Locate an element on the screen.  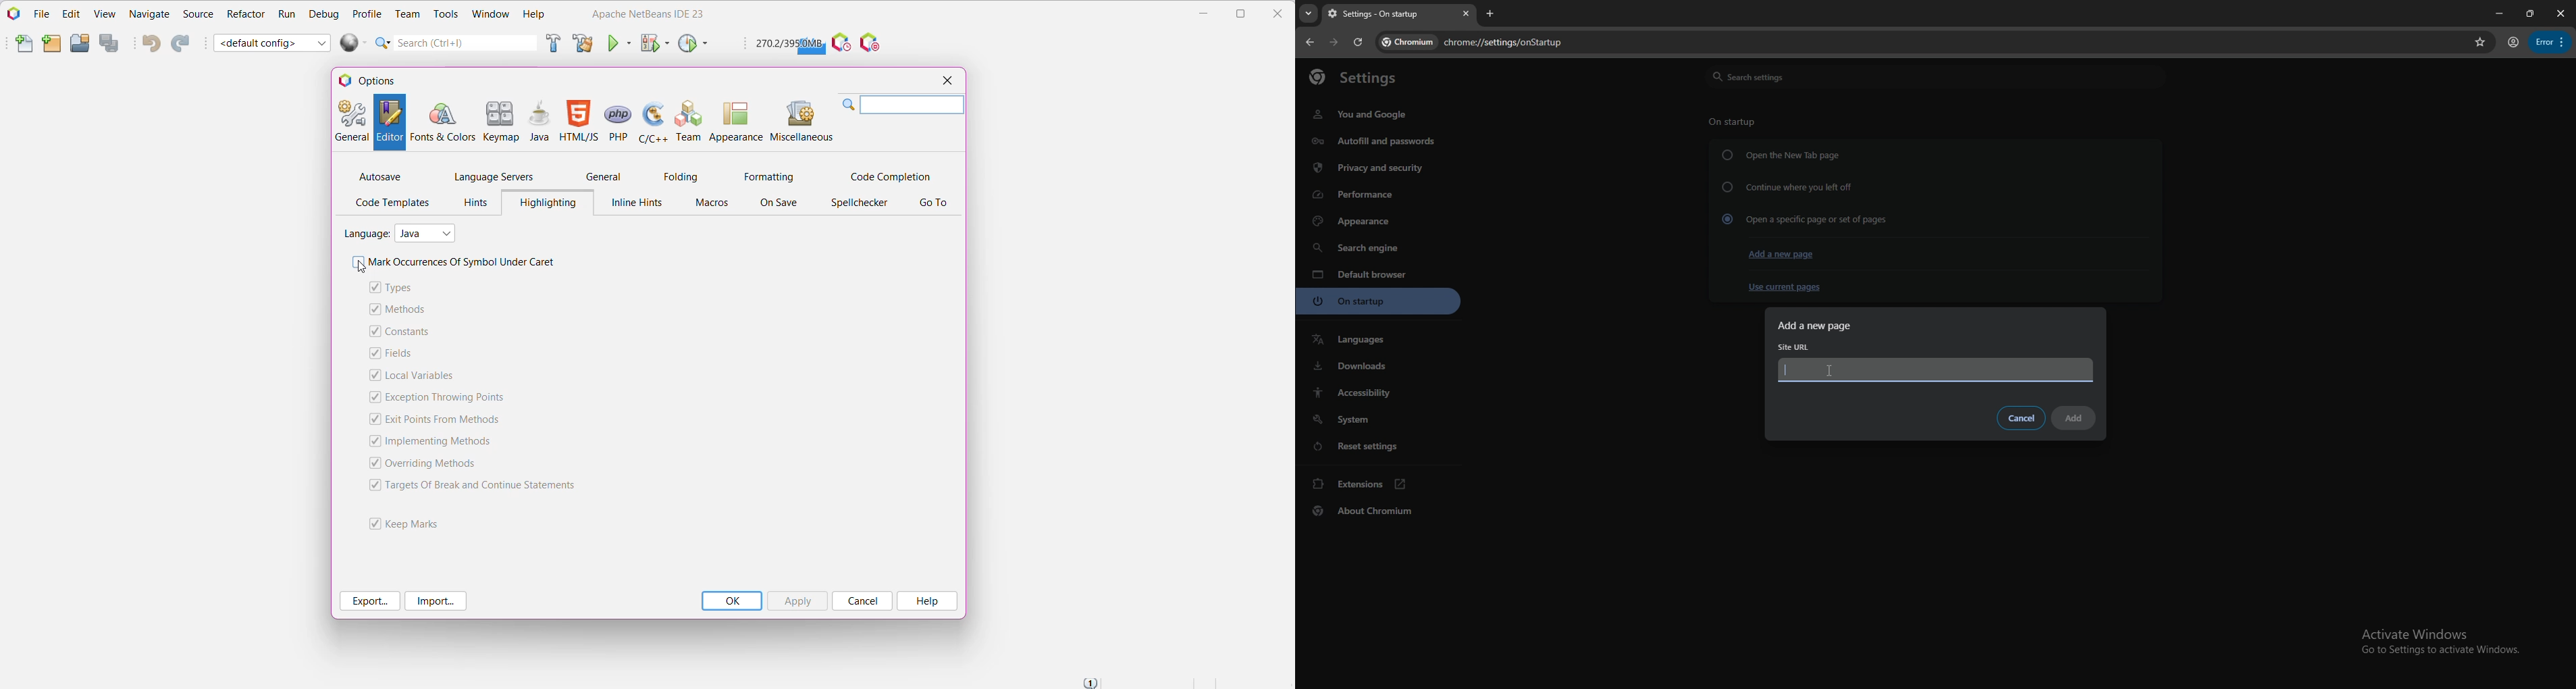
Application Logo is located at coordinates (12, 14).